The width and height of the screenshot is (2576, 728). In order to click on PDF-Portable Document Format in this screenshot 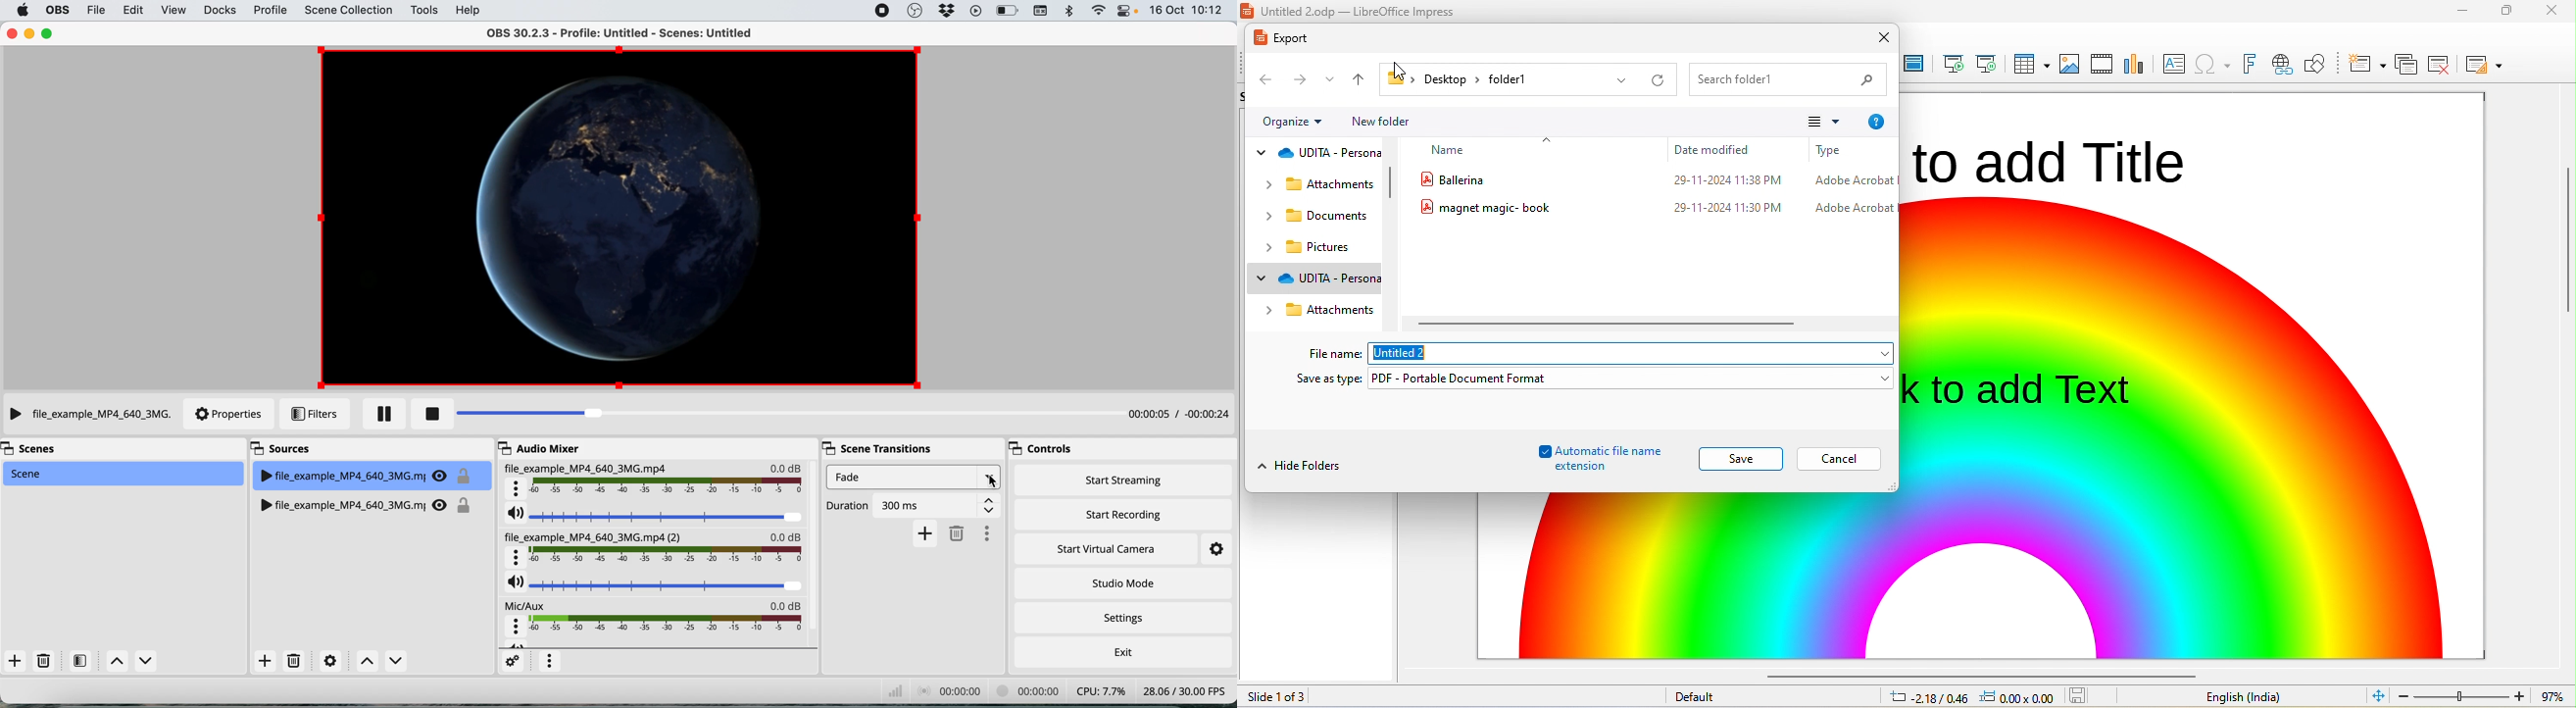, I will do `click(1483, 378)`.